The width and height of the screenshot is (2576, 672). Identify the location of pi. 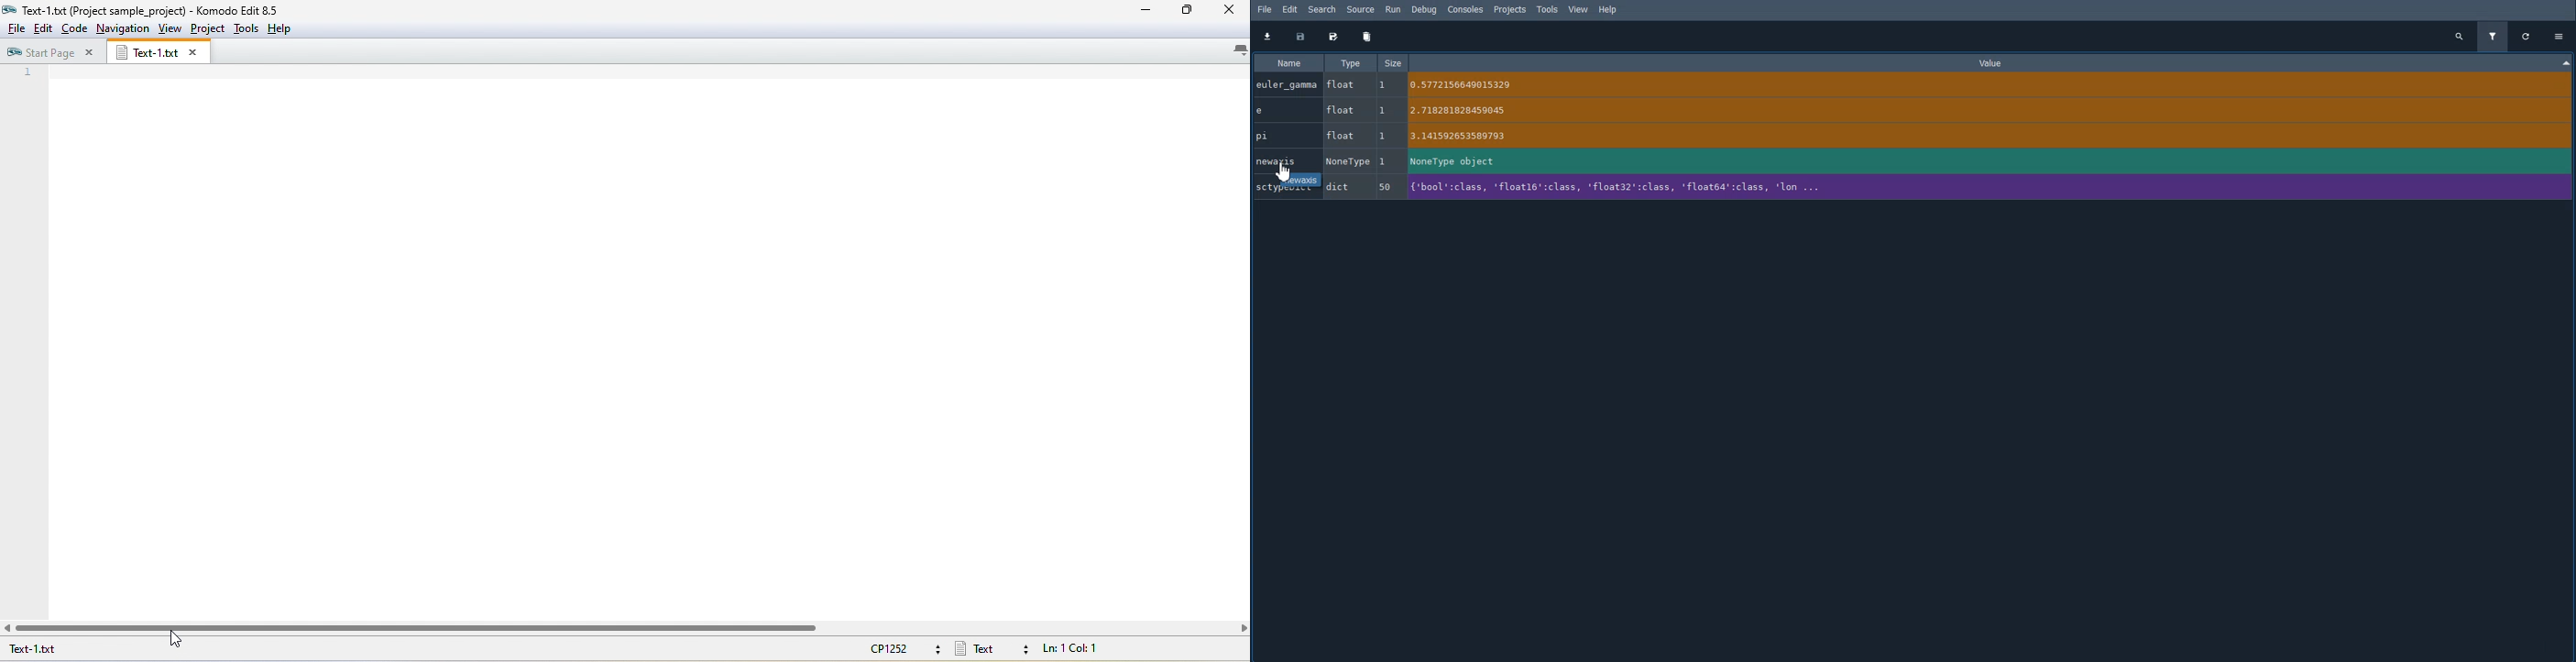
(1913, 135).